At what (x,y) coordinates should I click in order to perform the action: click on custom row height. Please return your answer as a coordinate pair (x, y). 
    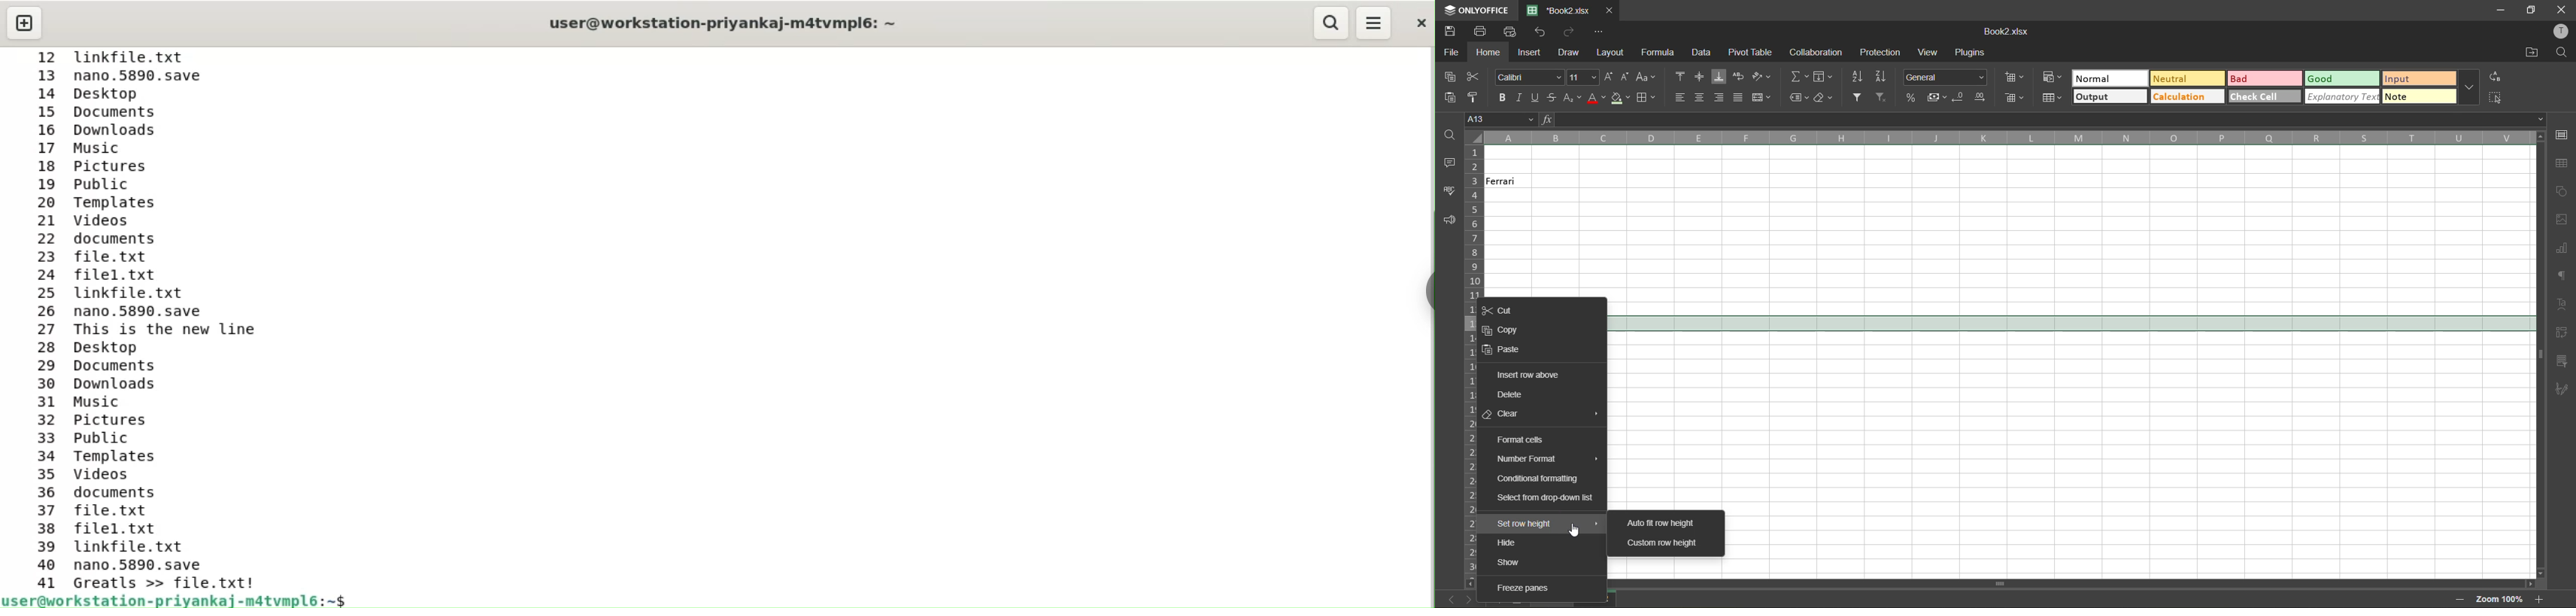
    Looking at the image, I should click on (1664, 543).